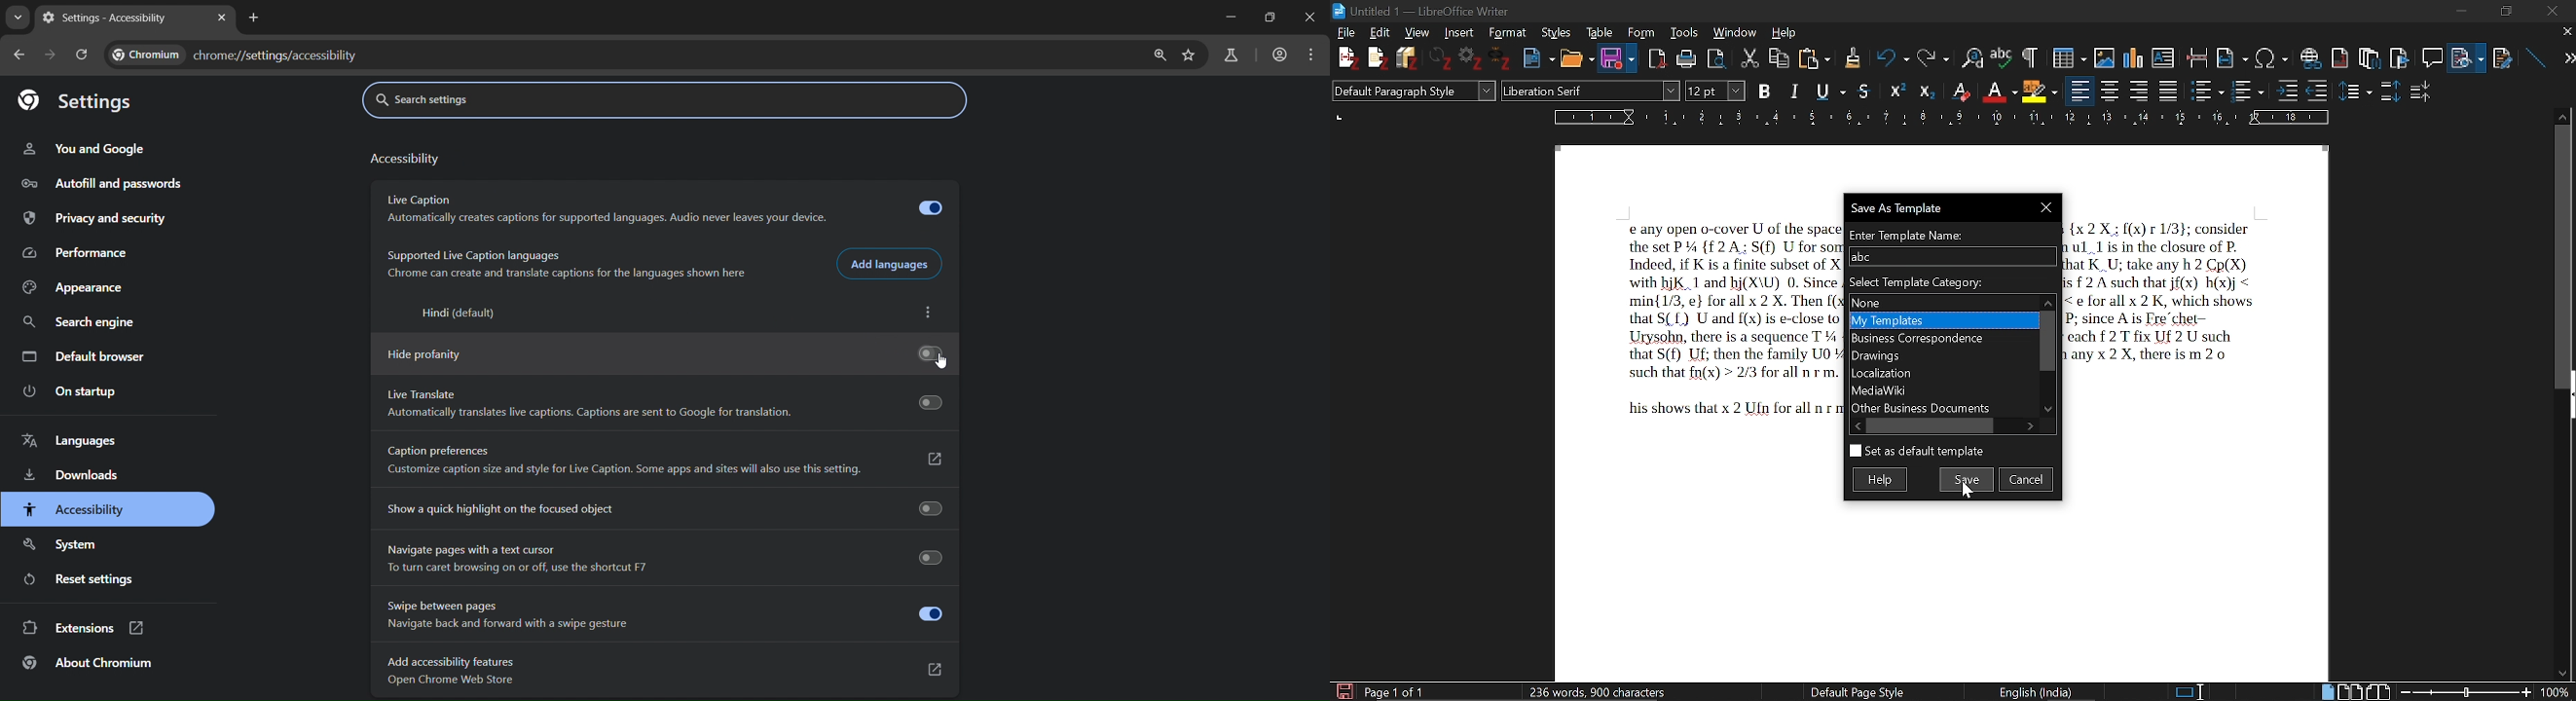  Describe the element at coordinates (2097, 55) in the screenshot. I see `Insert Image` at that location.